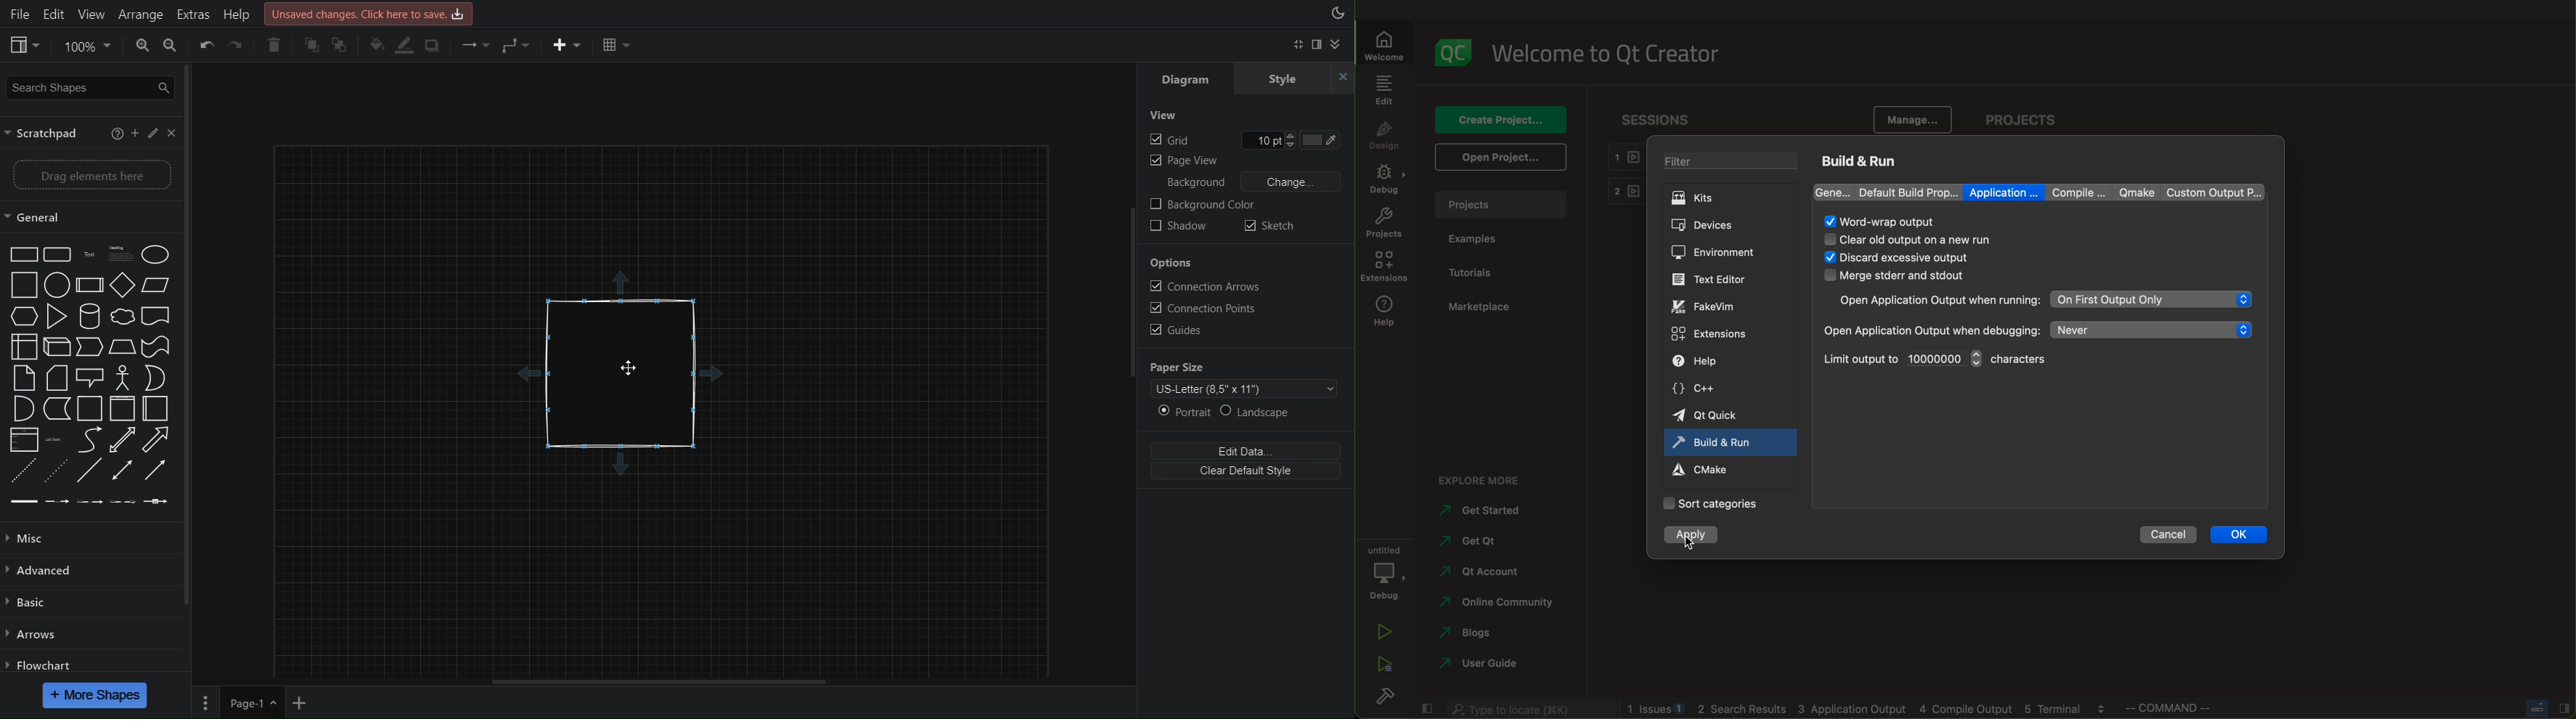  Describe the element at coordinates (274, 46) in the screenshot. I see `Delete` at that location.